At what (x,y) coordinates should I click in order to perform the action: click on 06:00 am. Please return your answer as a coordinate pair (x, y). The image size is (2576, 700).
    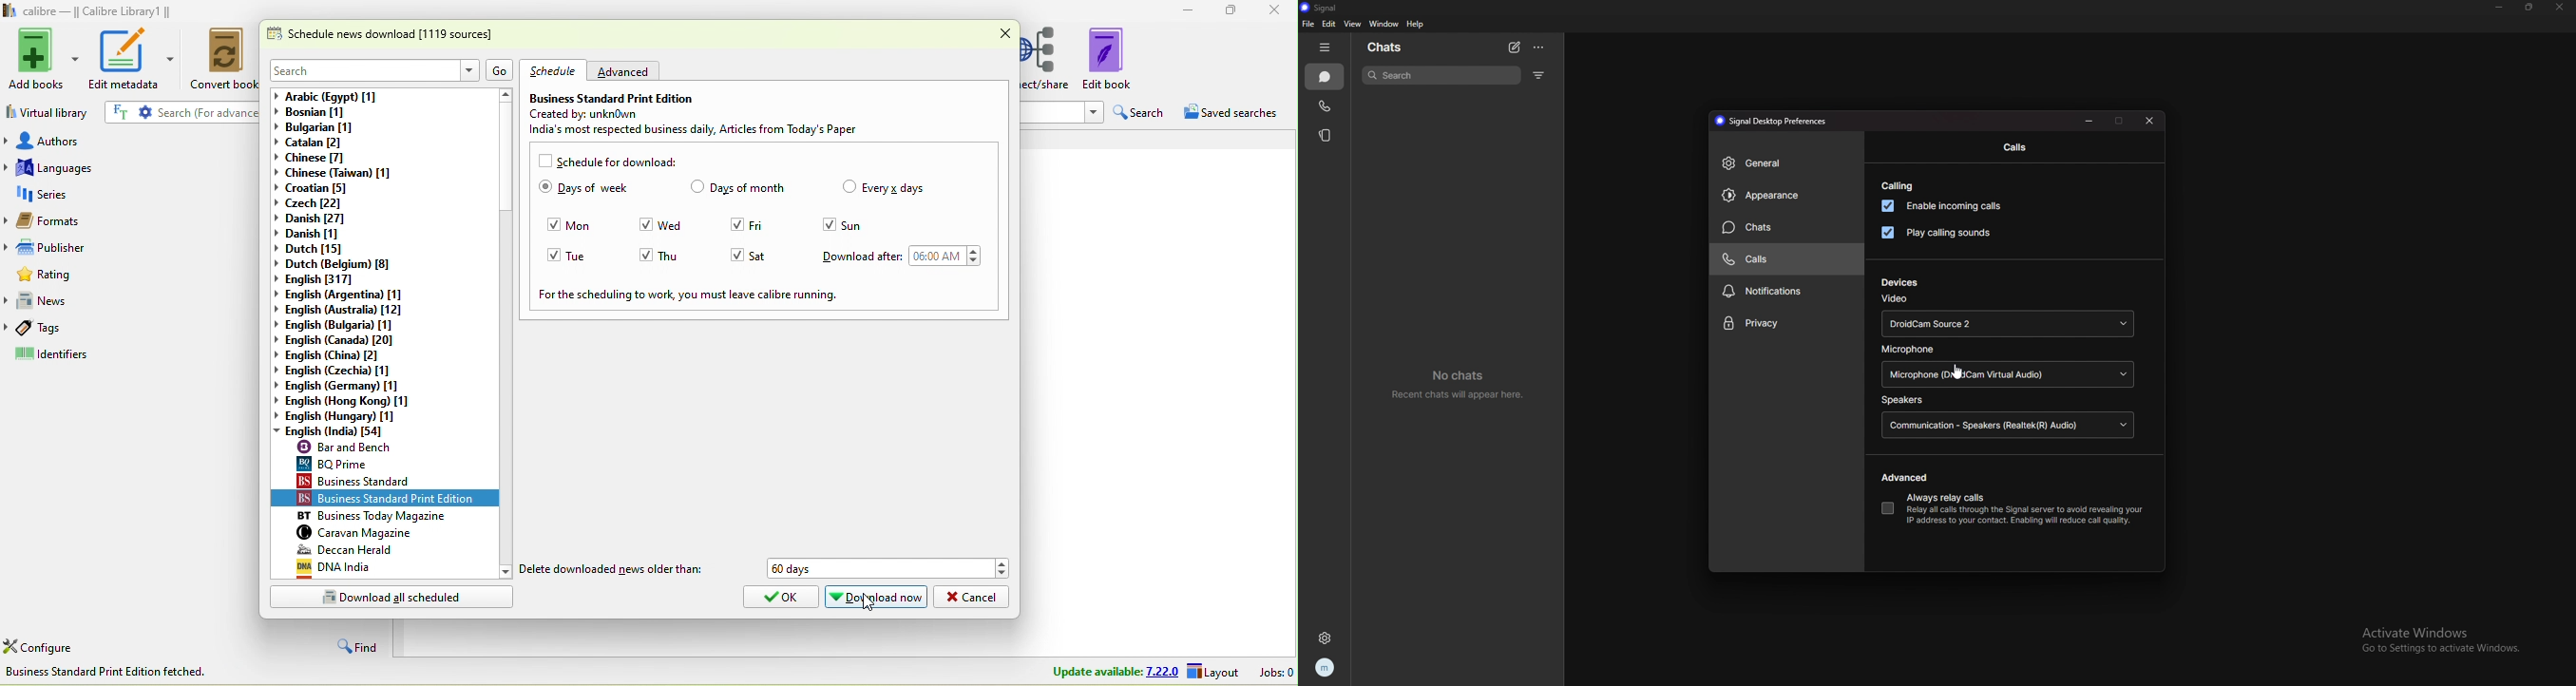
    Looking at the image, I should click on (938, 257).